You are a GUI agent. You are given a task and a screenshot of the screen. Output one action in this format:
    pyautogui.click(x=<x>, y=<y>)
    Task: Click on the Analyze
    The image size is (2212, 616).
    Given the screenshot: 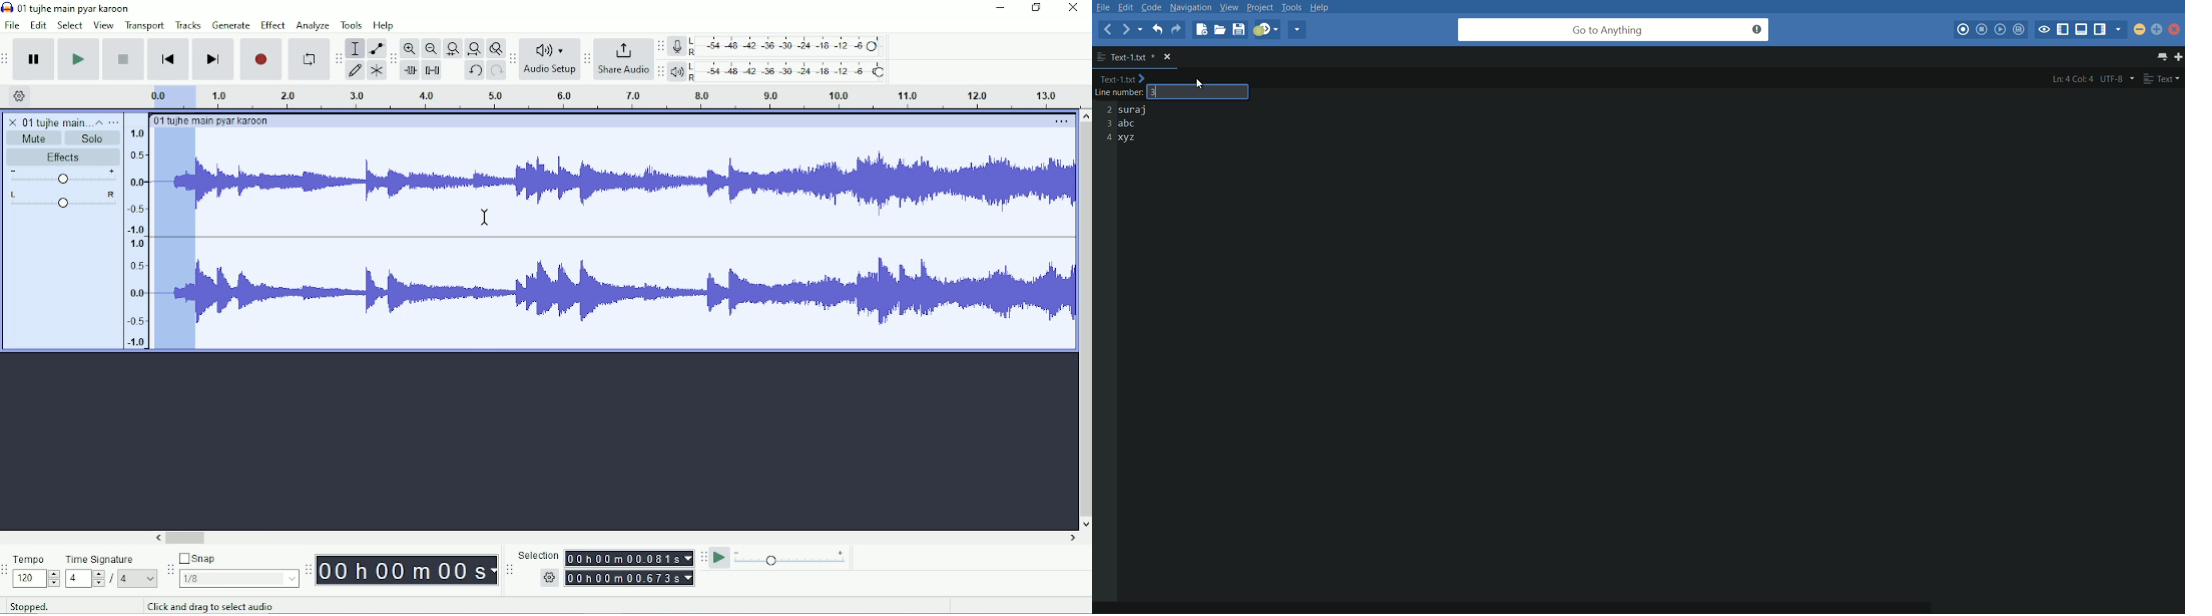 What is the action you would take?
    pyautogui.click(x=312, y=27)
    